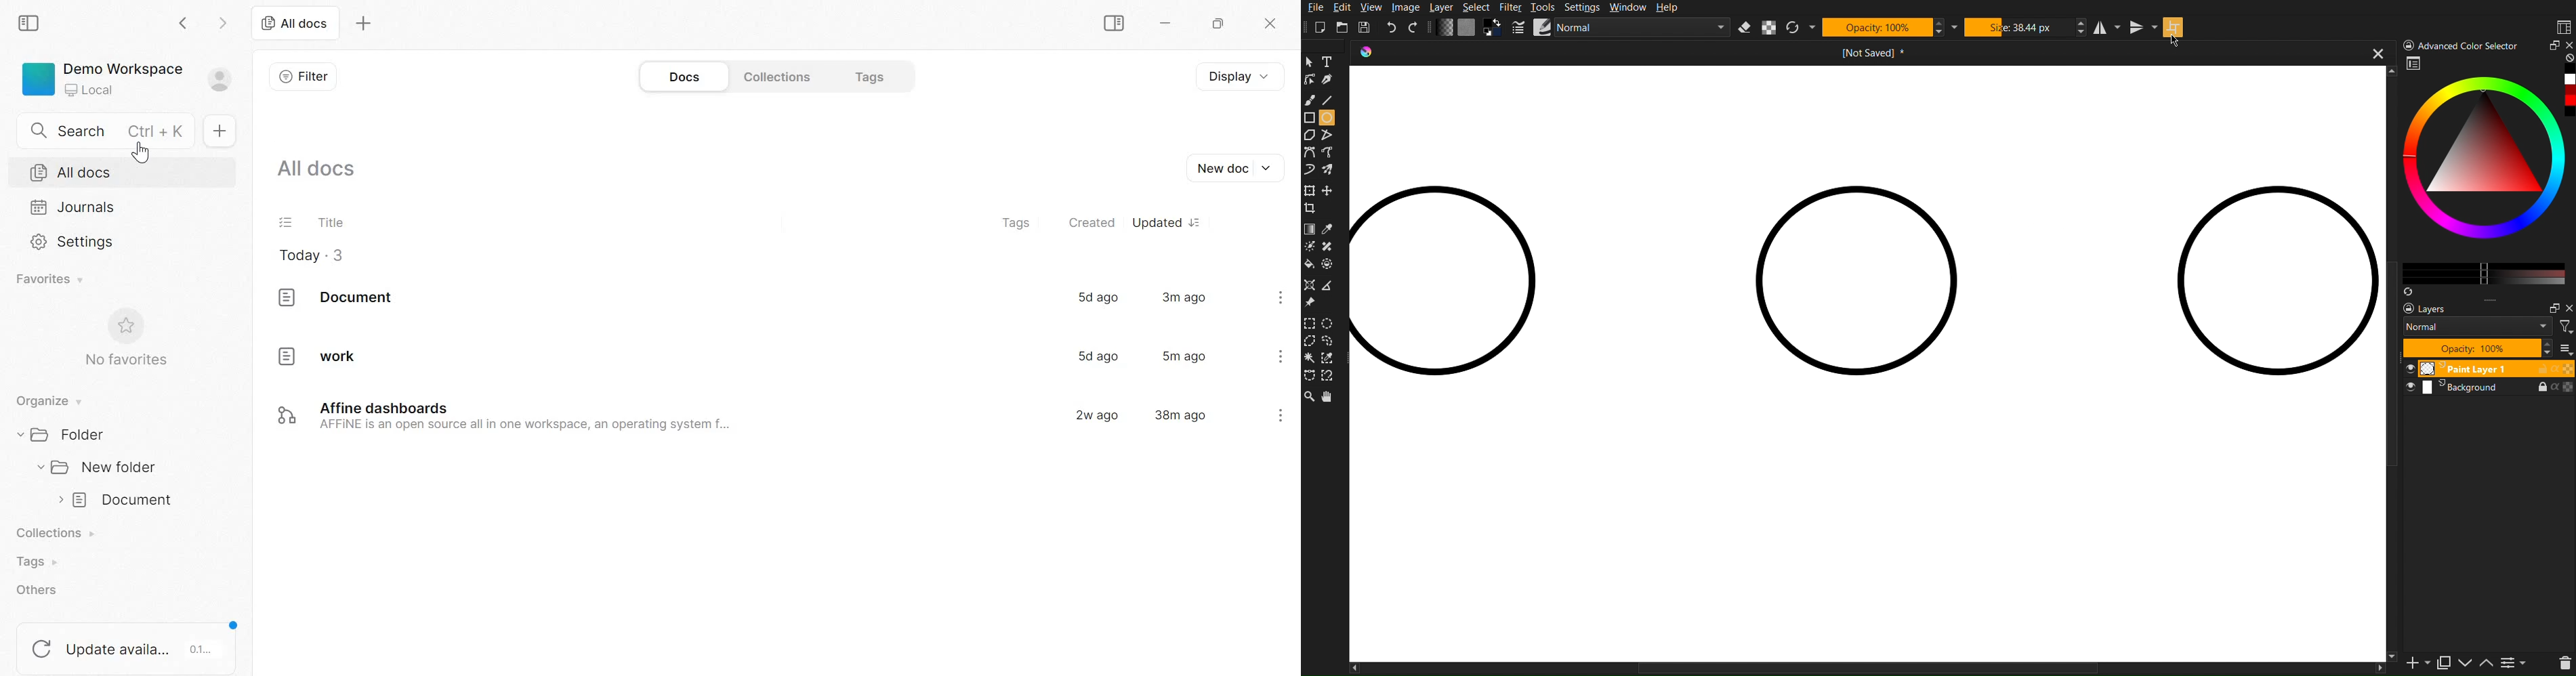 The width and height of the screenshot is (2576, 700). What do you see at coordinates (1327, 321) in the screenshot?
I see `Selction Circle` at bounding box center [1327, 321].